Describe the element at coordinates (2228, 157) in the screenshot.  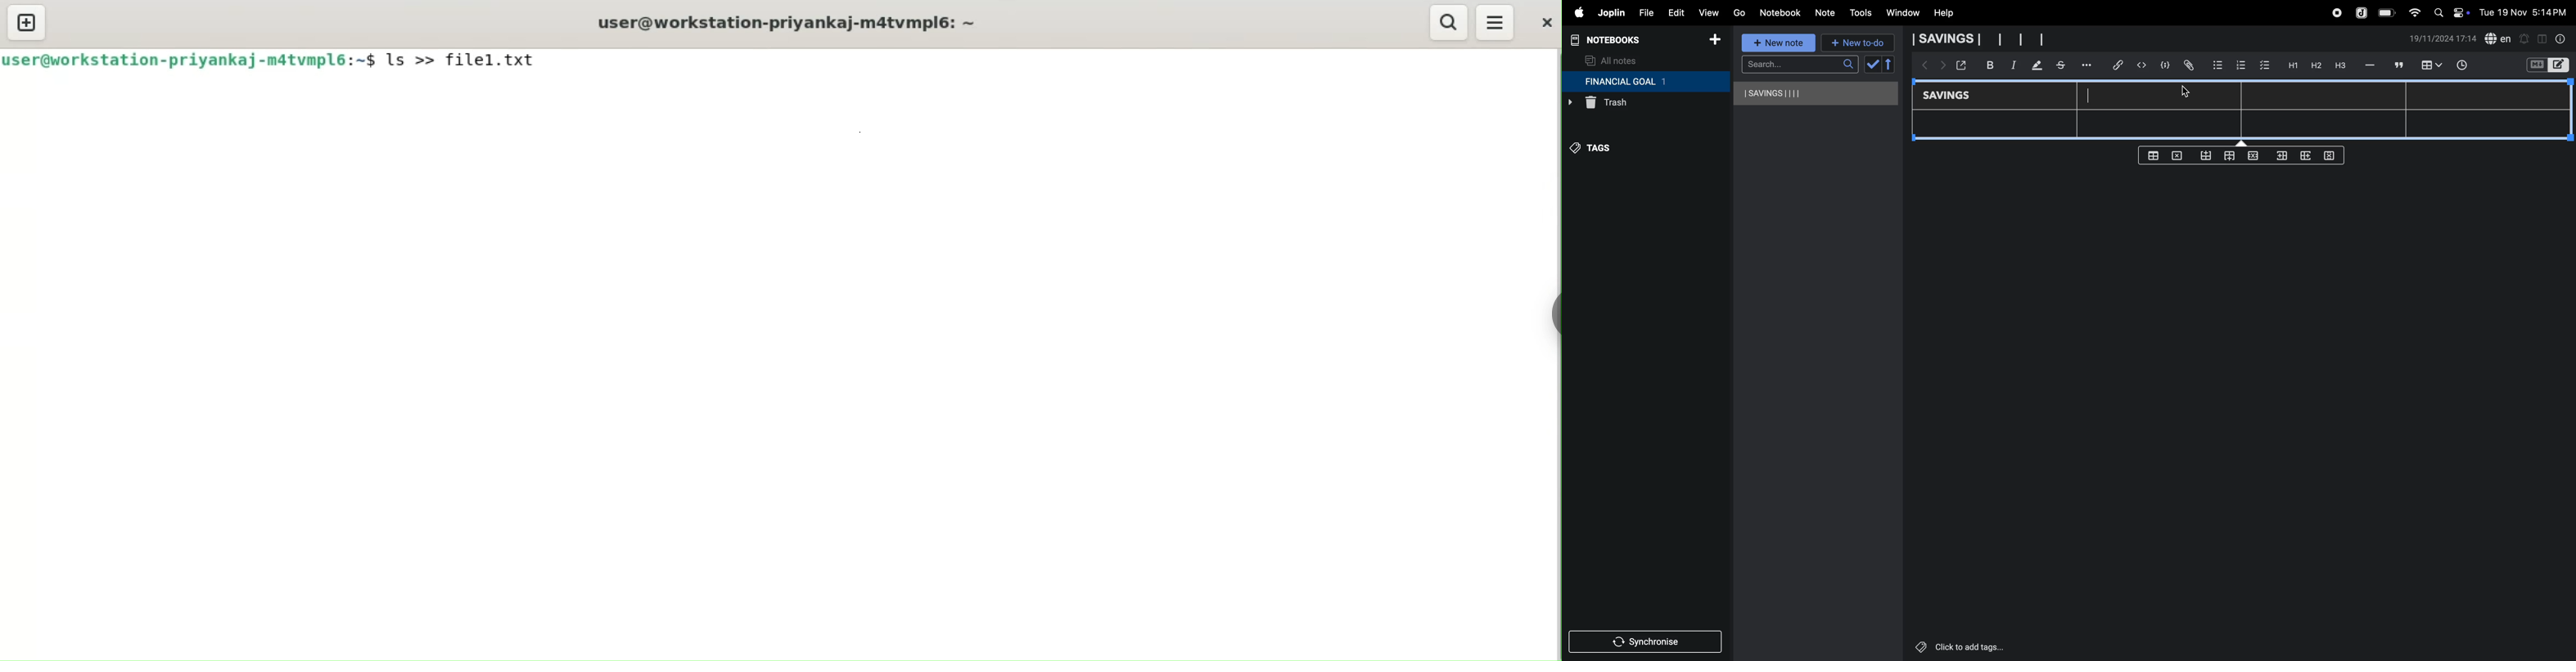
I see `from top` at that location.